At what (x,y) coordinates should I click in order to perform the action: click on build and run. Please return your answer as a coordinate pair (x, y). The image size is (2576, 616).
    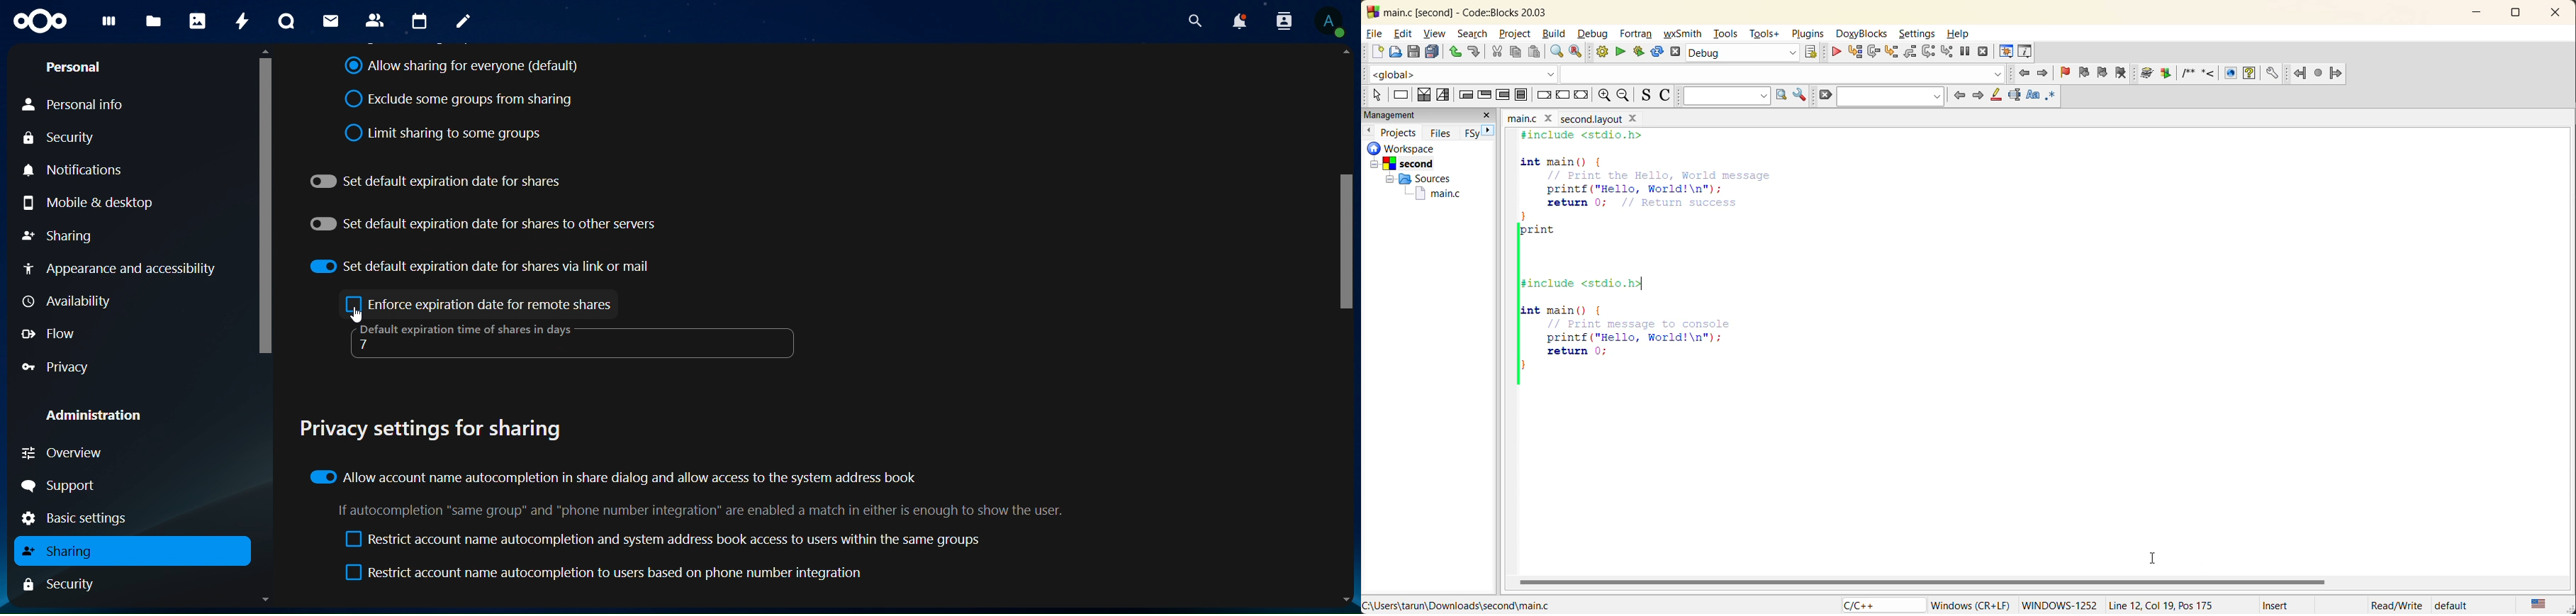
    Looking at the image, I should click on (1637, 52).